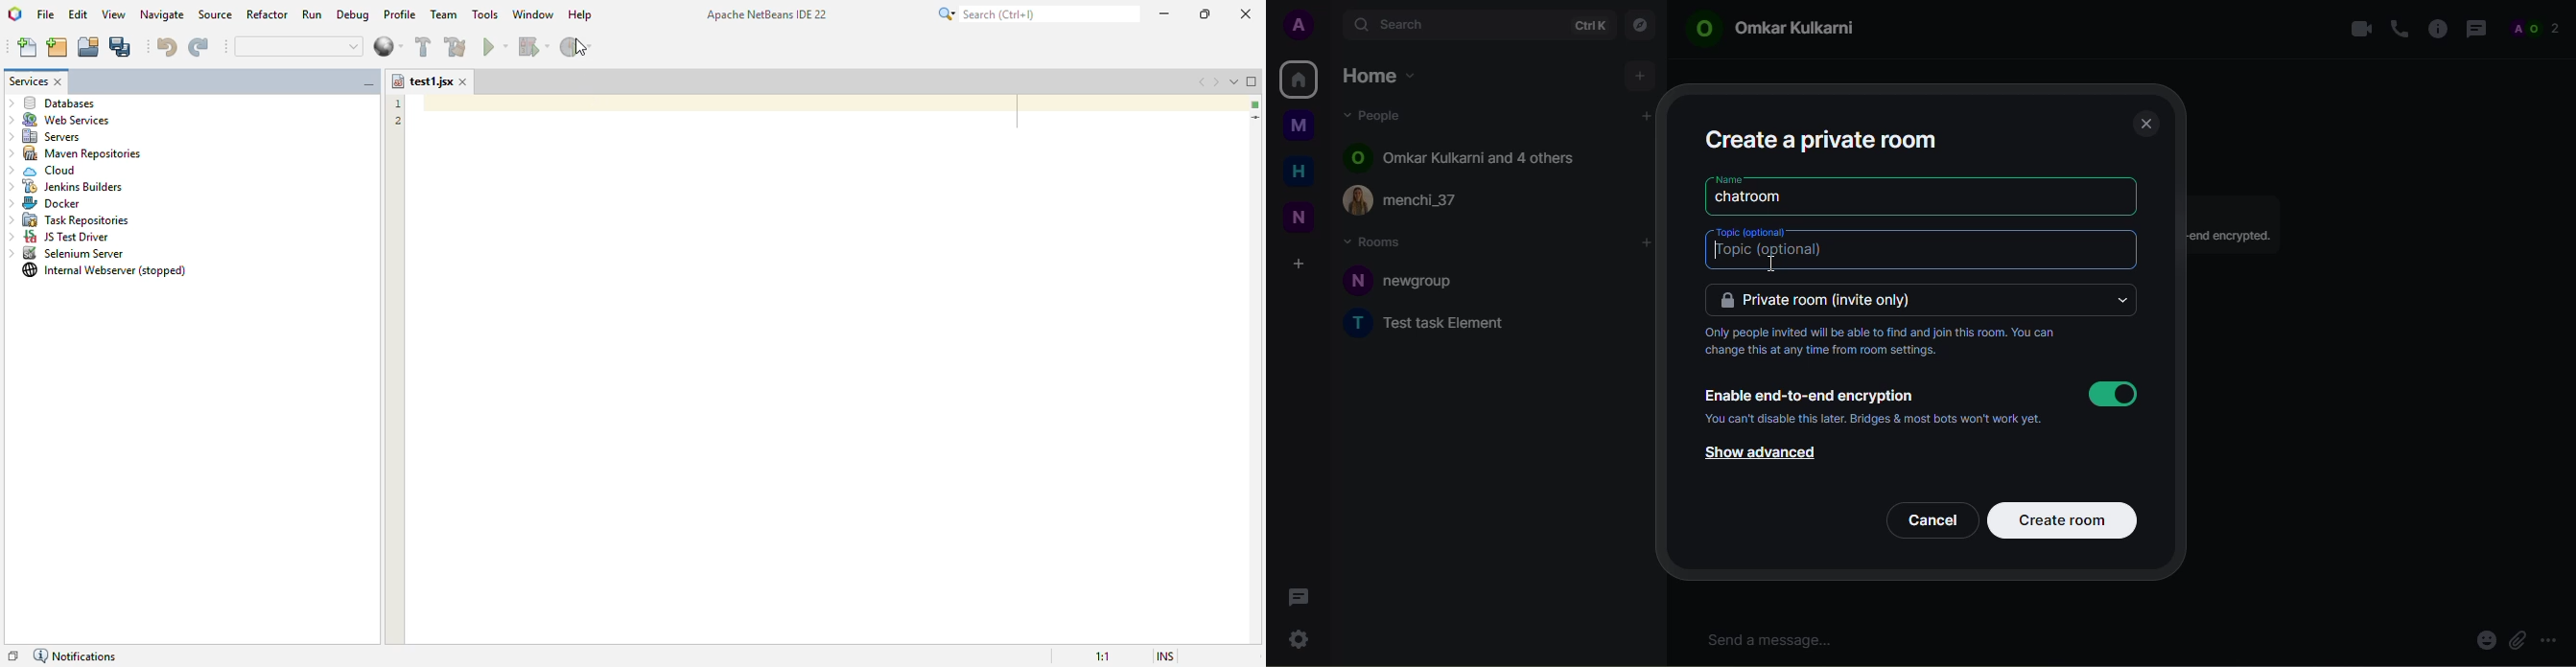 This screenshot has height=672, width=2576. What do you see at coordinates (1383, 79) in the screenshot?
I see `home` at bounding box center [1383, 79].